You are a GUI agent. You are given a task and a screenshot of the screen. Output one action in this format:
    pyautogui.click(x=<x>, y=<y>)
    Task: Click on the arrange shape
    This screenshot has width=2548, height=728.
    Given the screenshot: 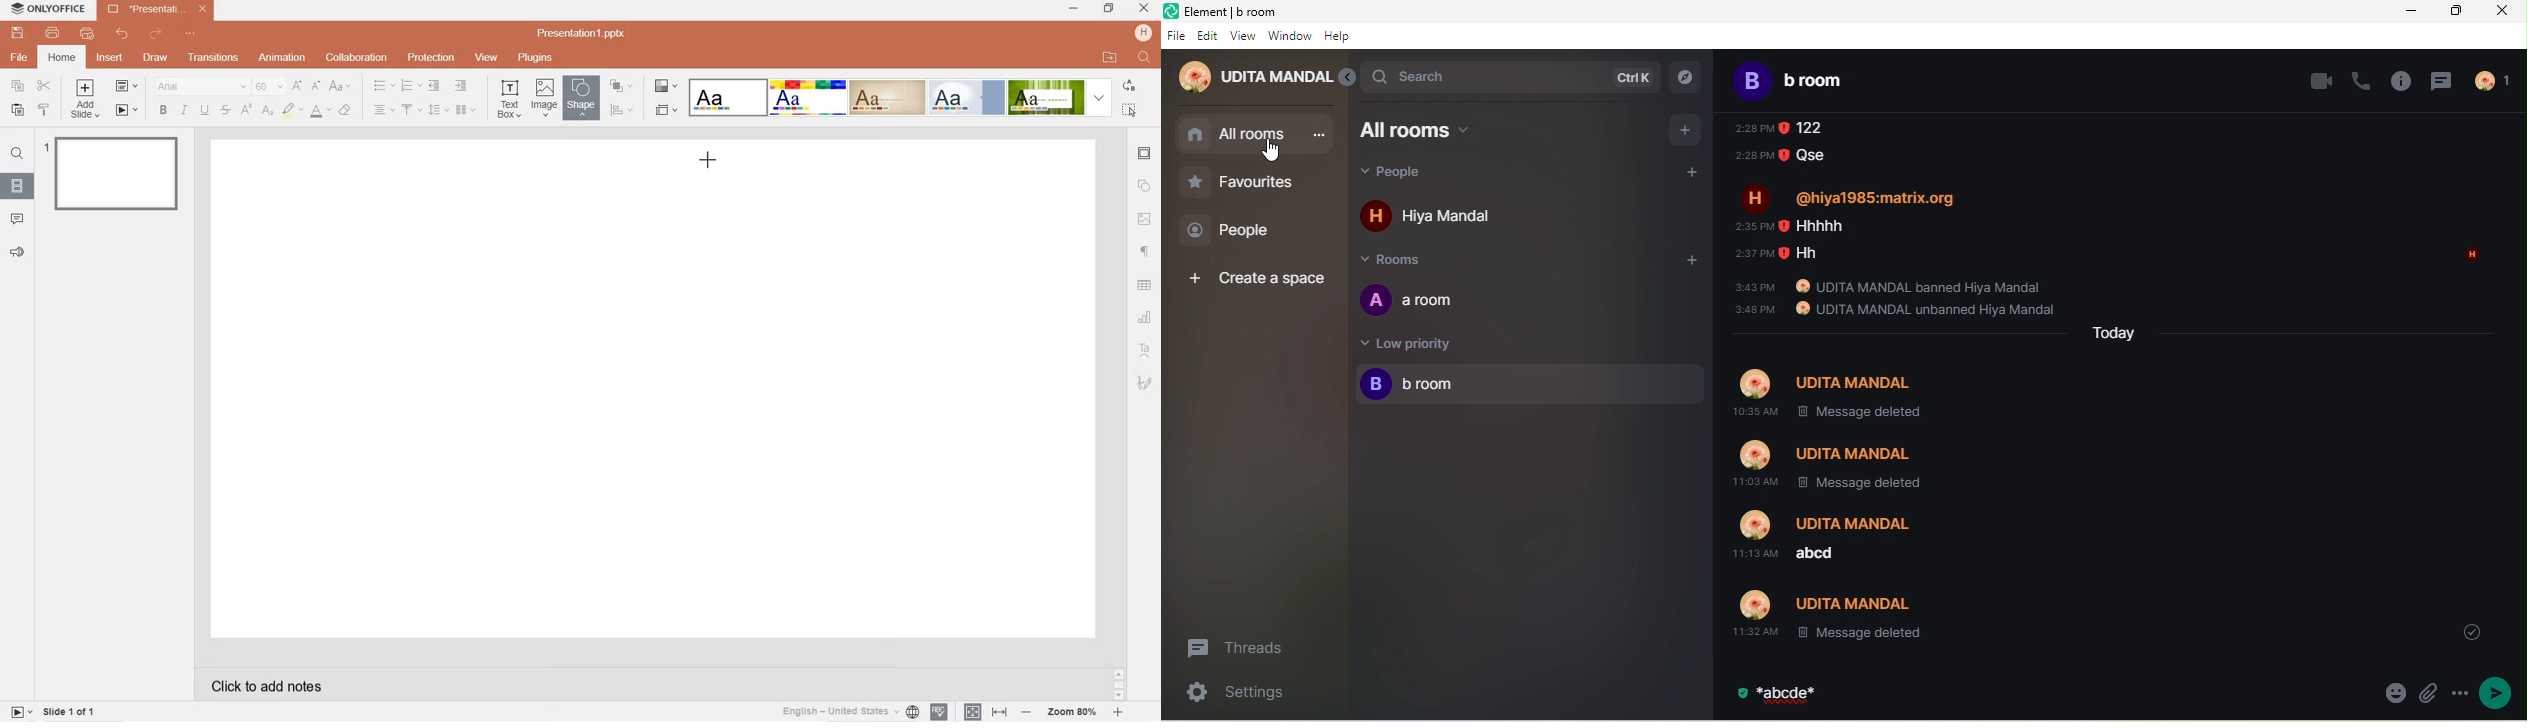 What is the action you would take?
    pyautogui.click(x=621, y=86)
    